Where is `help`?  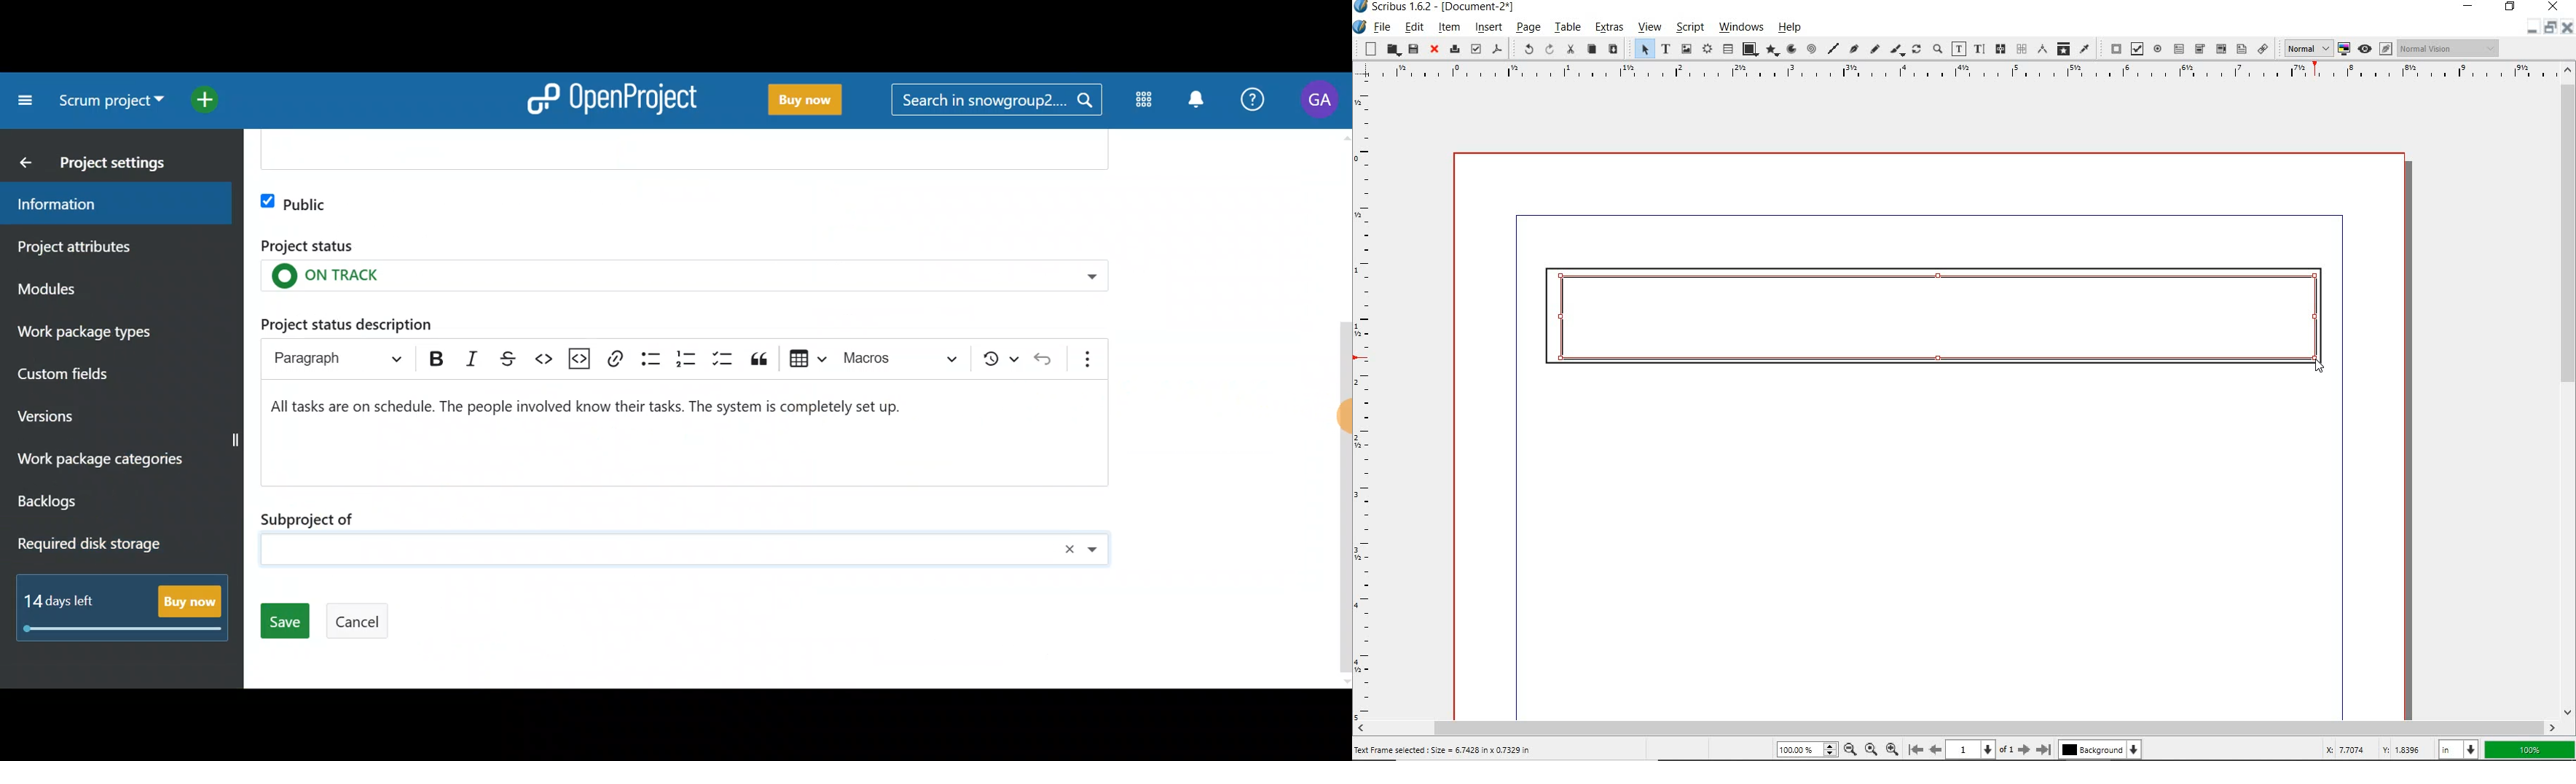 help is located at coordinates (1792, 27).